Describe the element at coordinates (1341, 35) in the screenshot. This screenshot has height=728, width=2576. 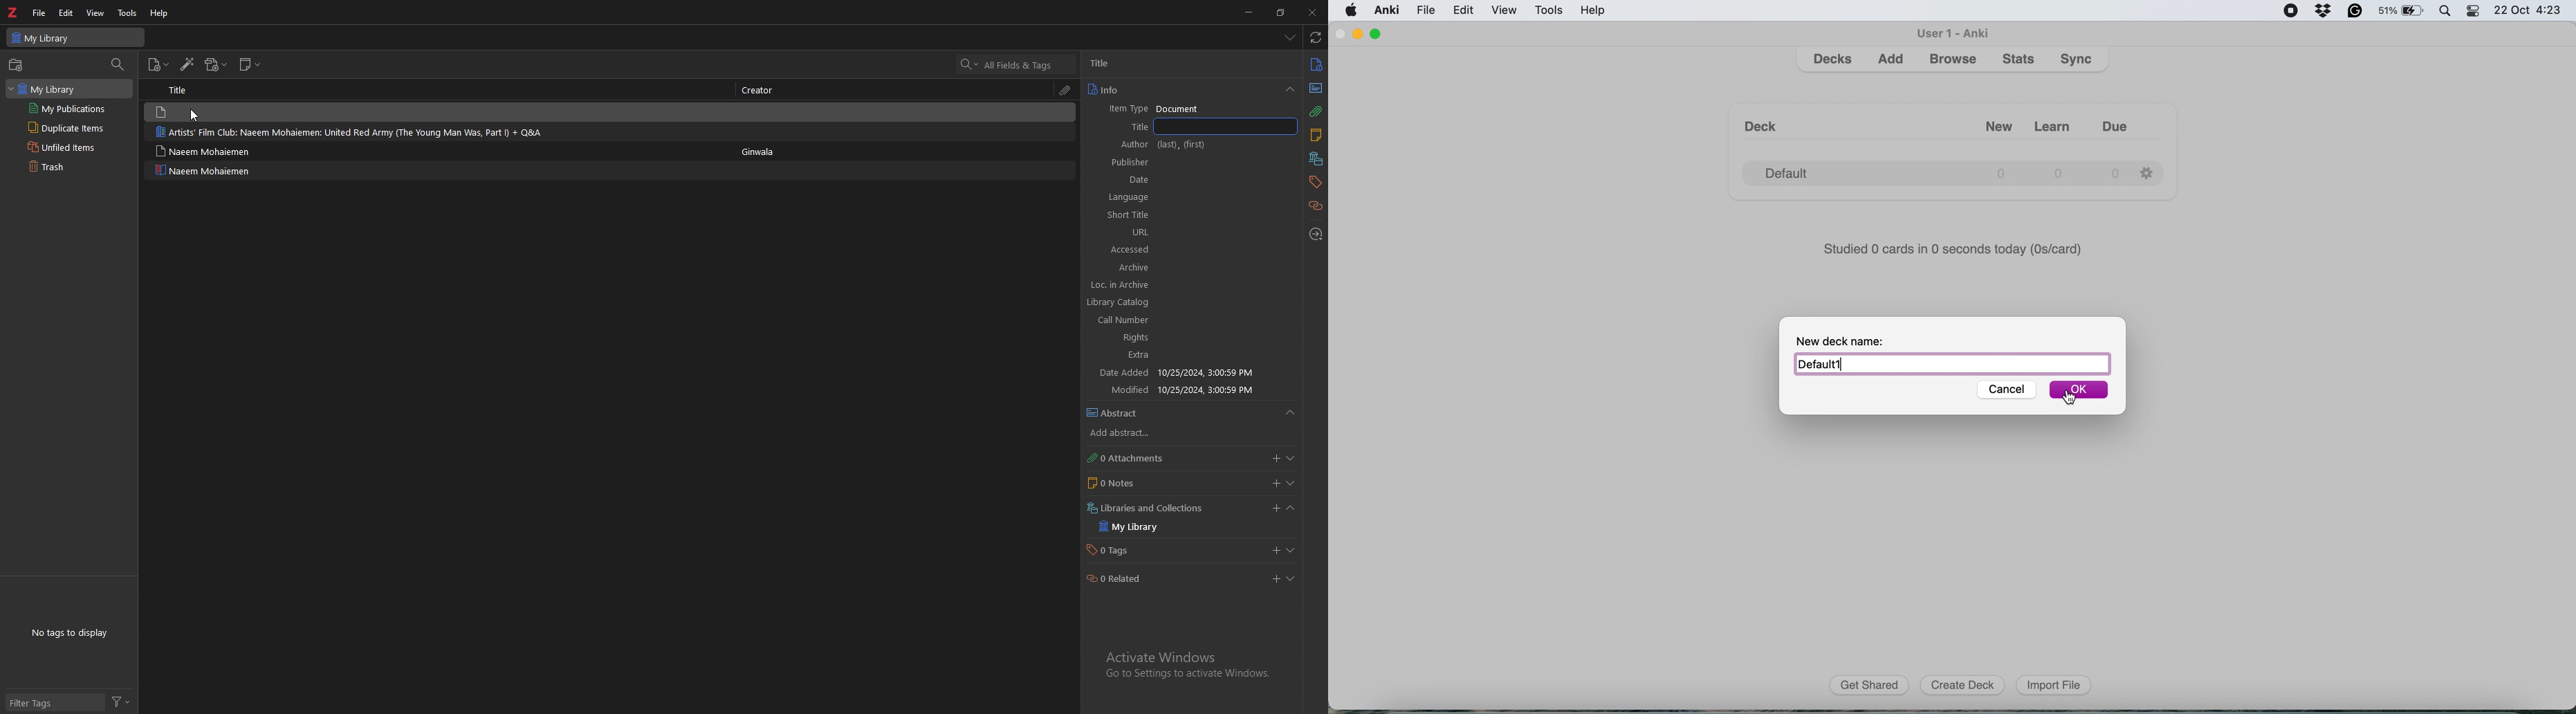
I see `close` at that location.